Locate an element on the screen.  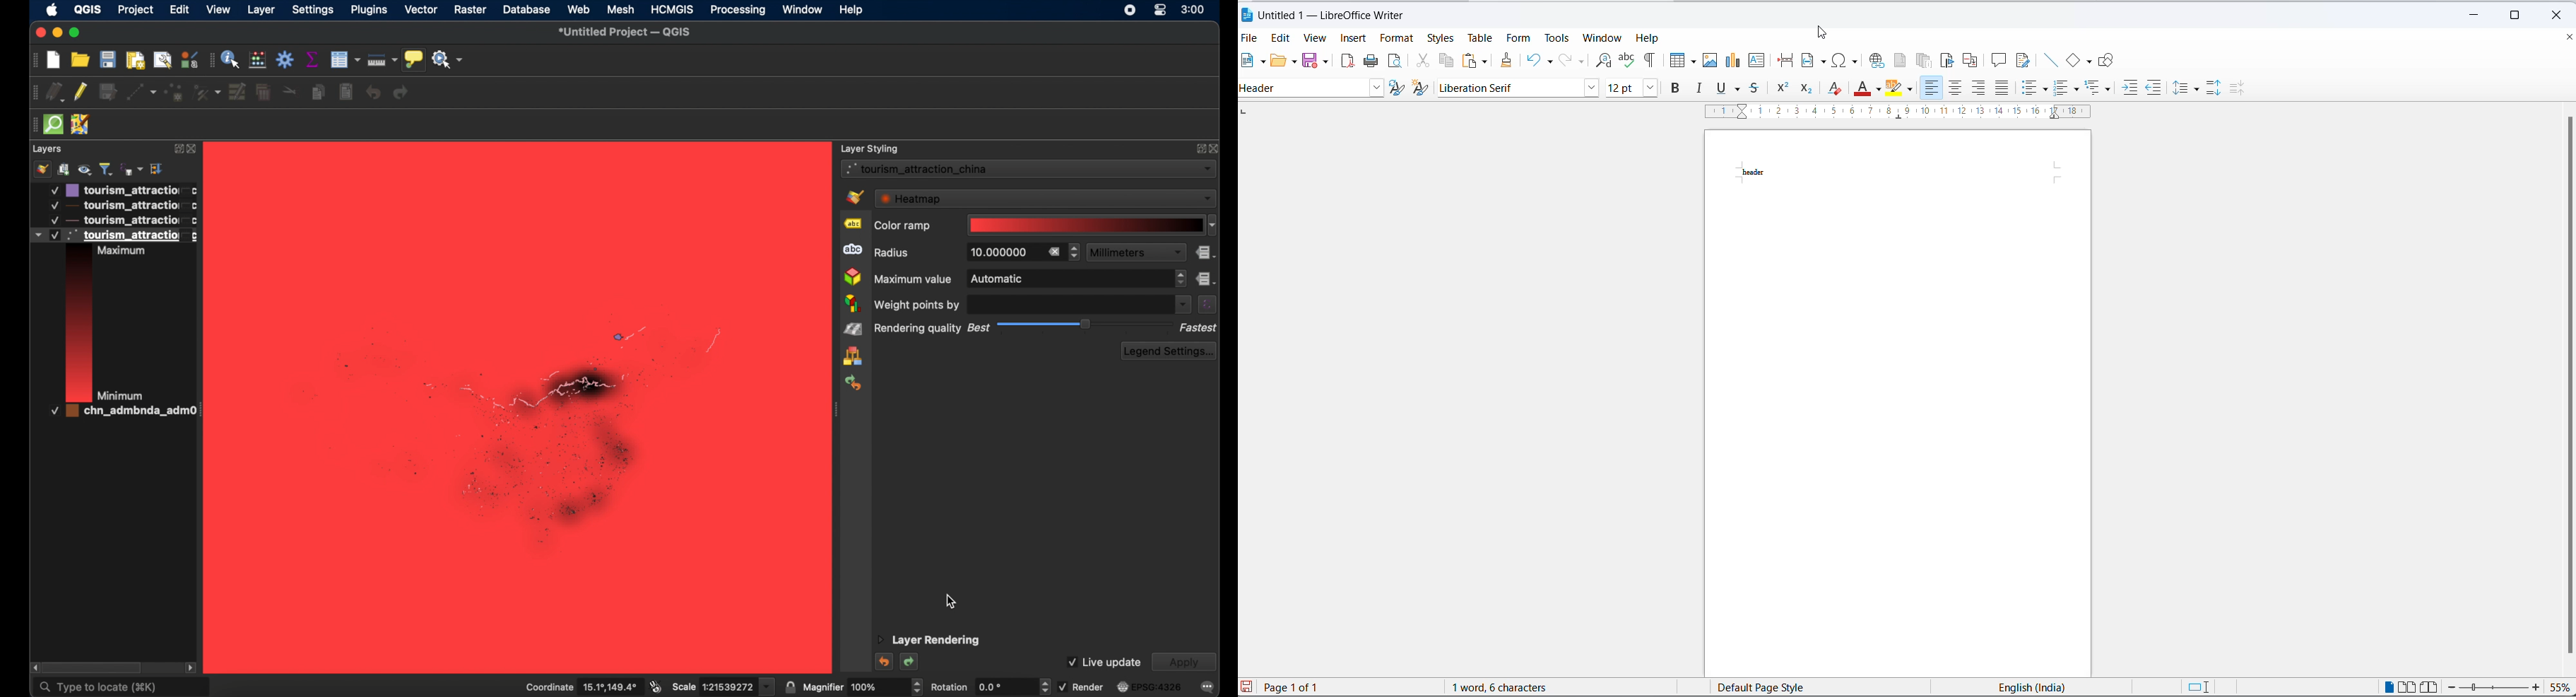
insert images is located at coordinates (1711, 60).